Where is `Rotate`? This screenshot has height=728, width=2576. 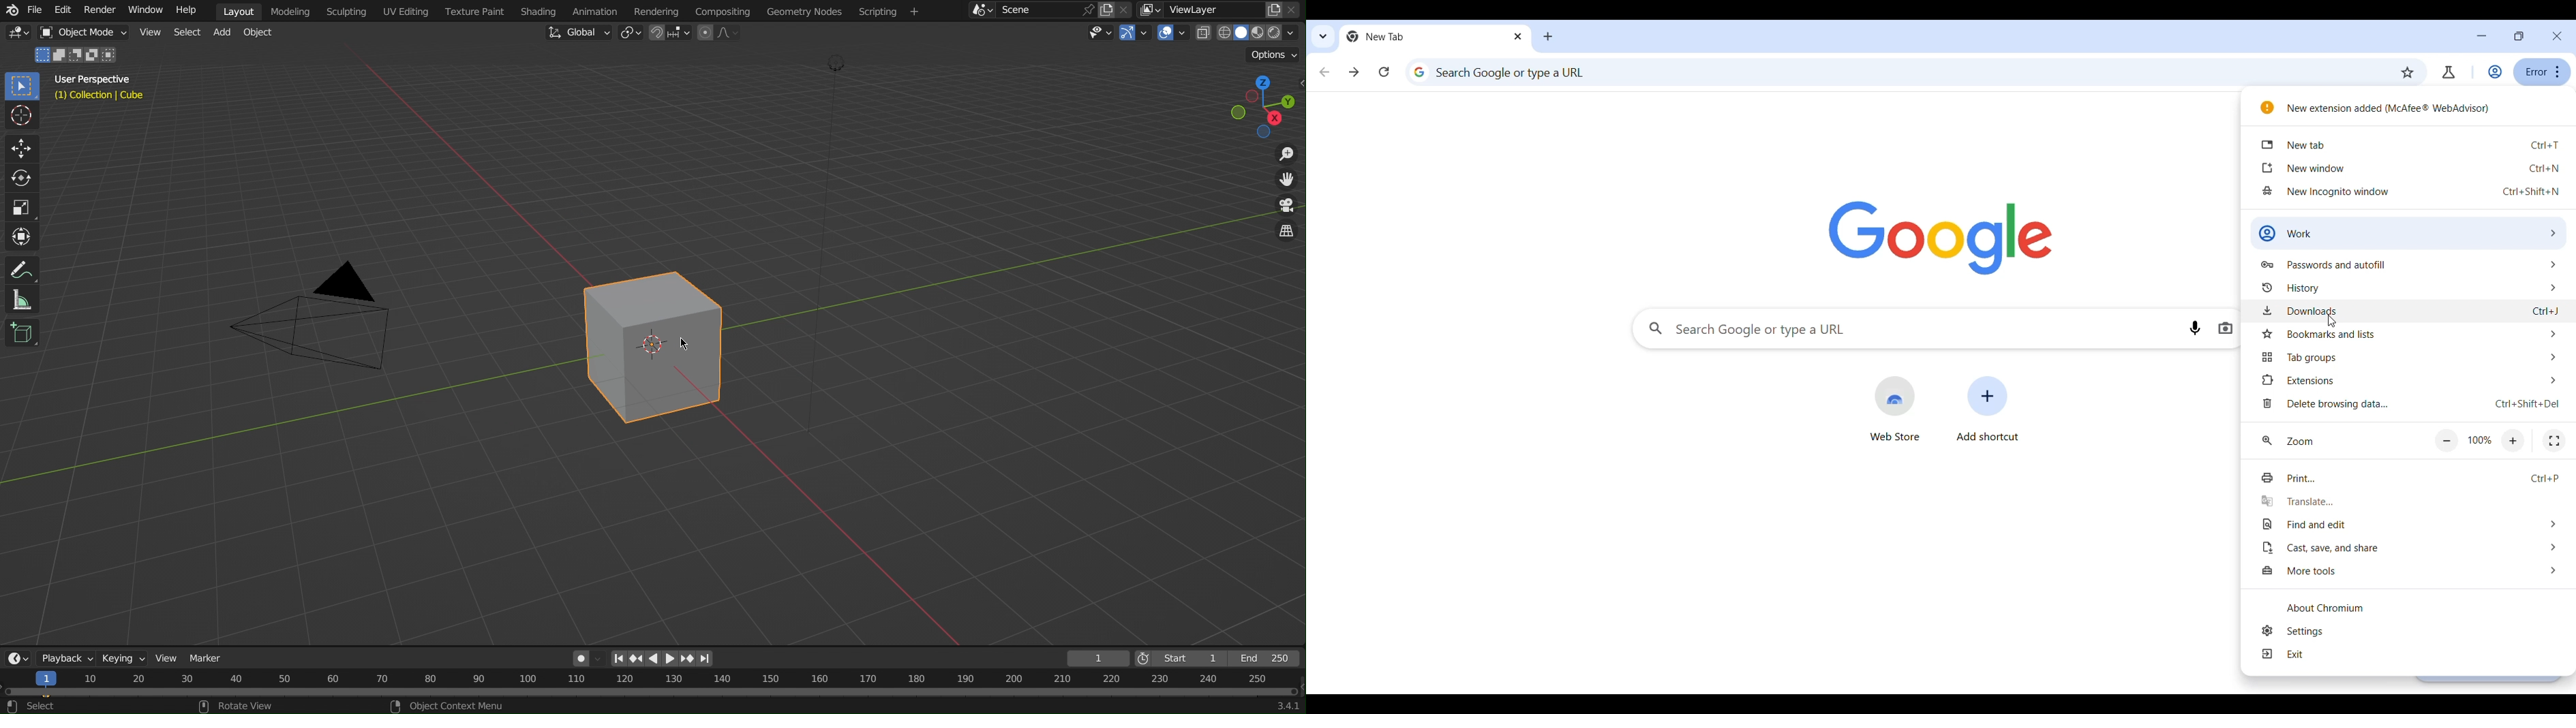
Rotate is located at coordinates (21, 180).